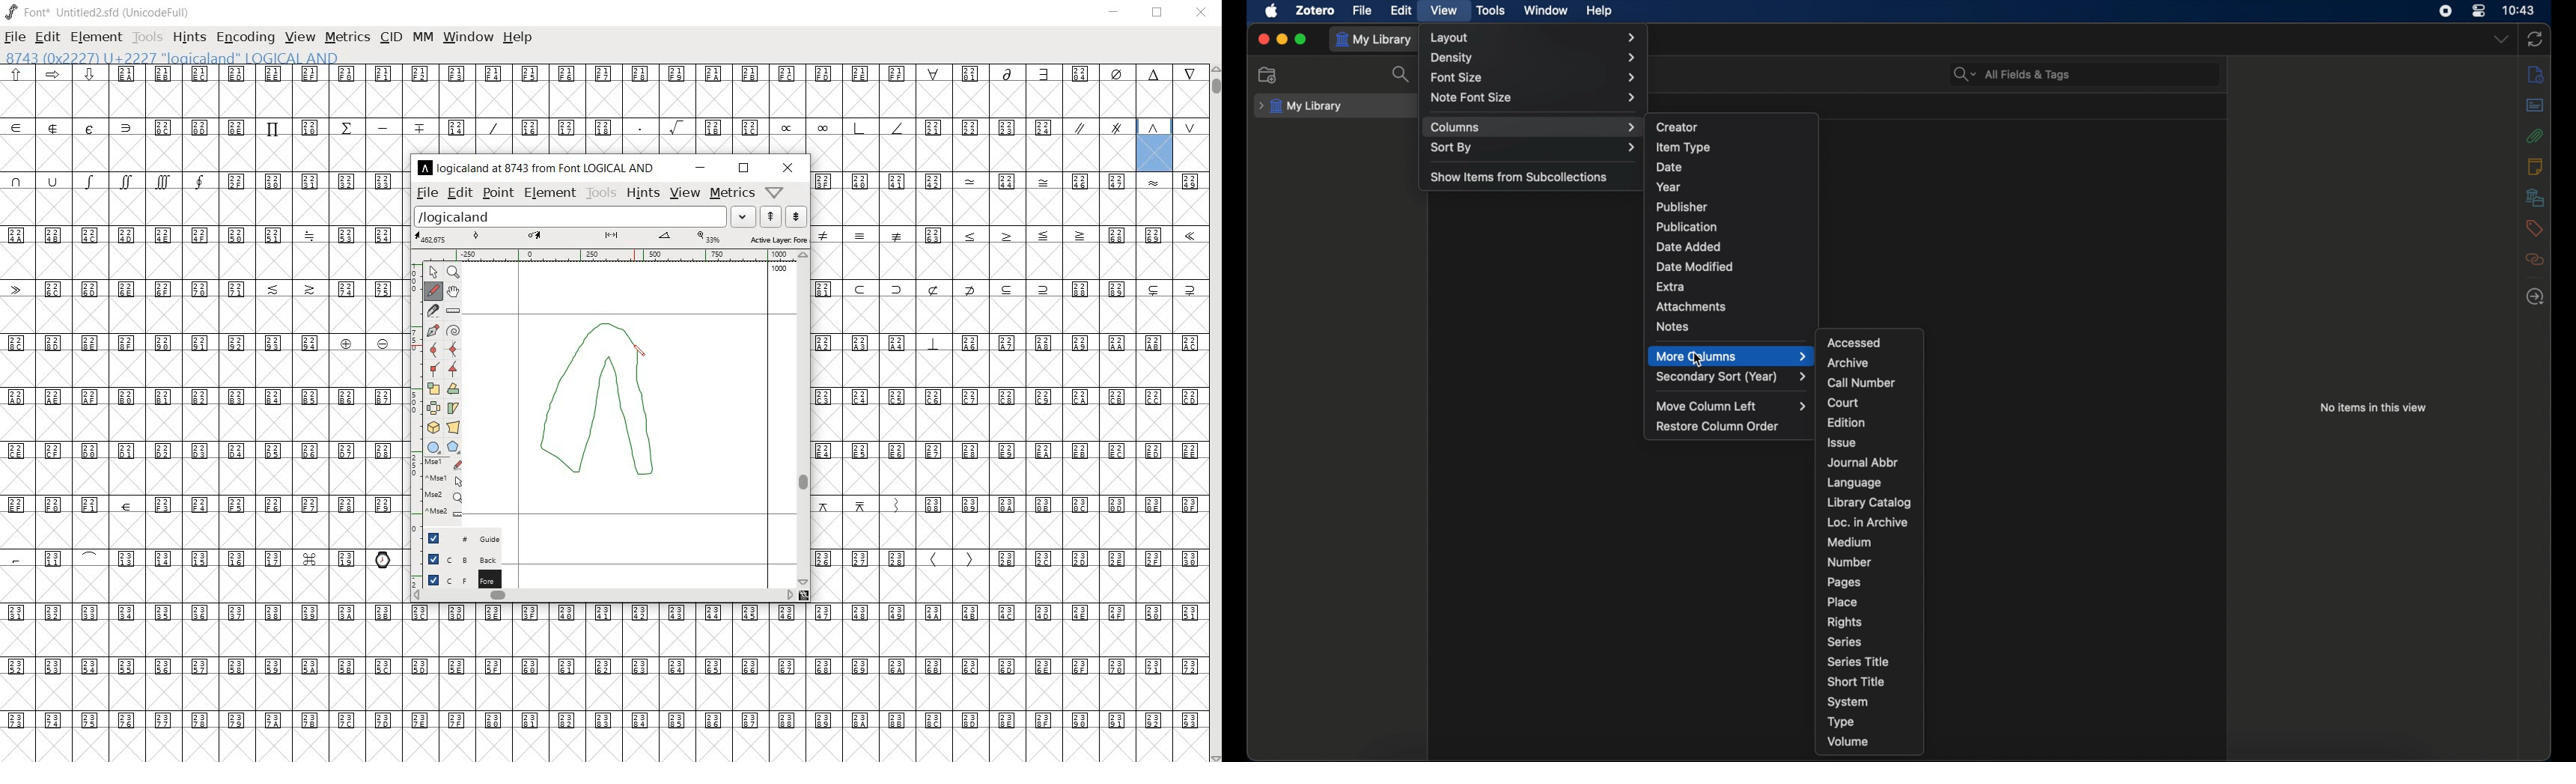  I want to click on number, so click(1849, 562).